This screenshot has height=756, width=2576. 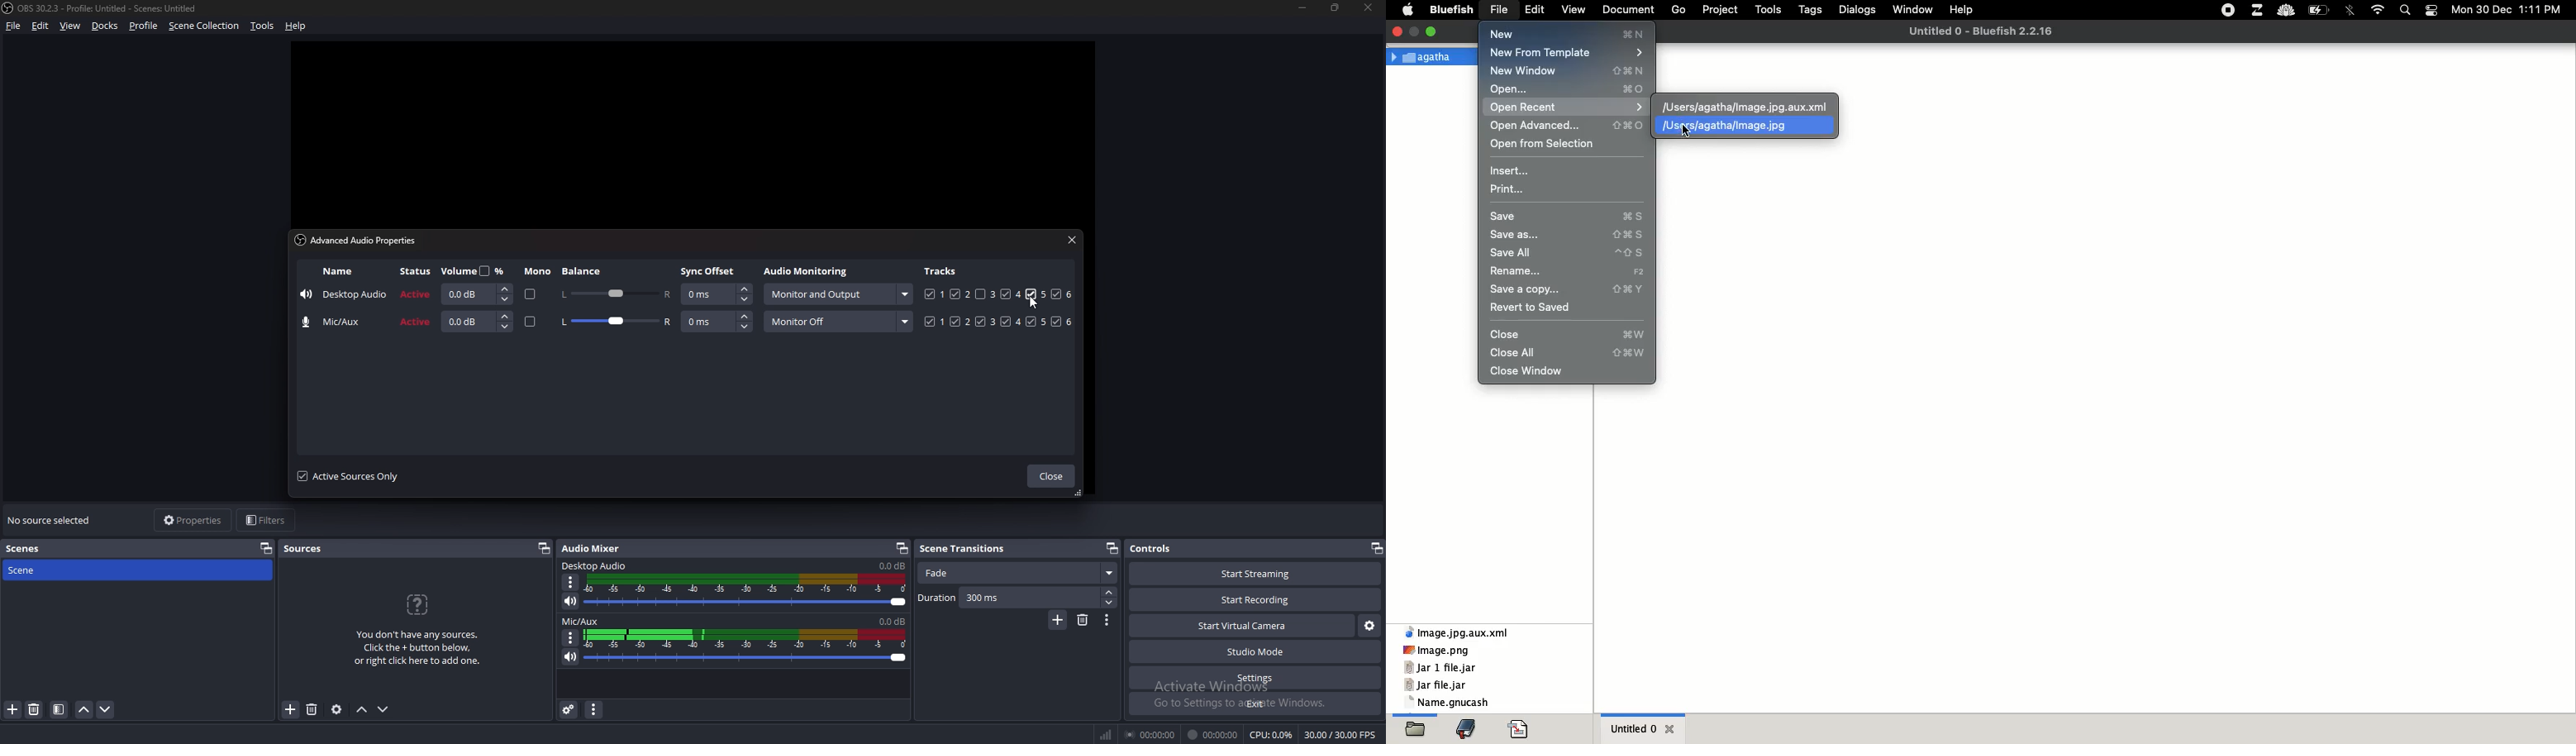 I want to click on You don't have any sources.
Click the + button below,
or right click here to add one., so click(x=422, y=631).